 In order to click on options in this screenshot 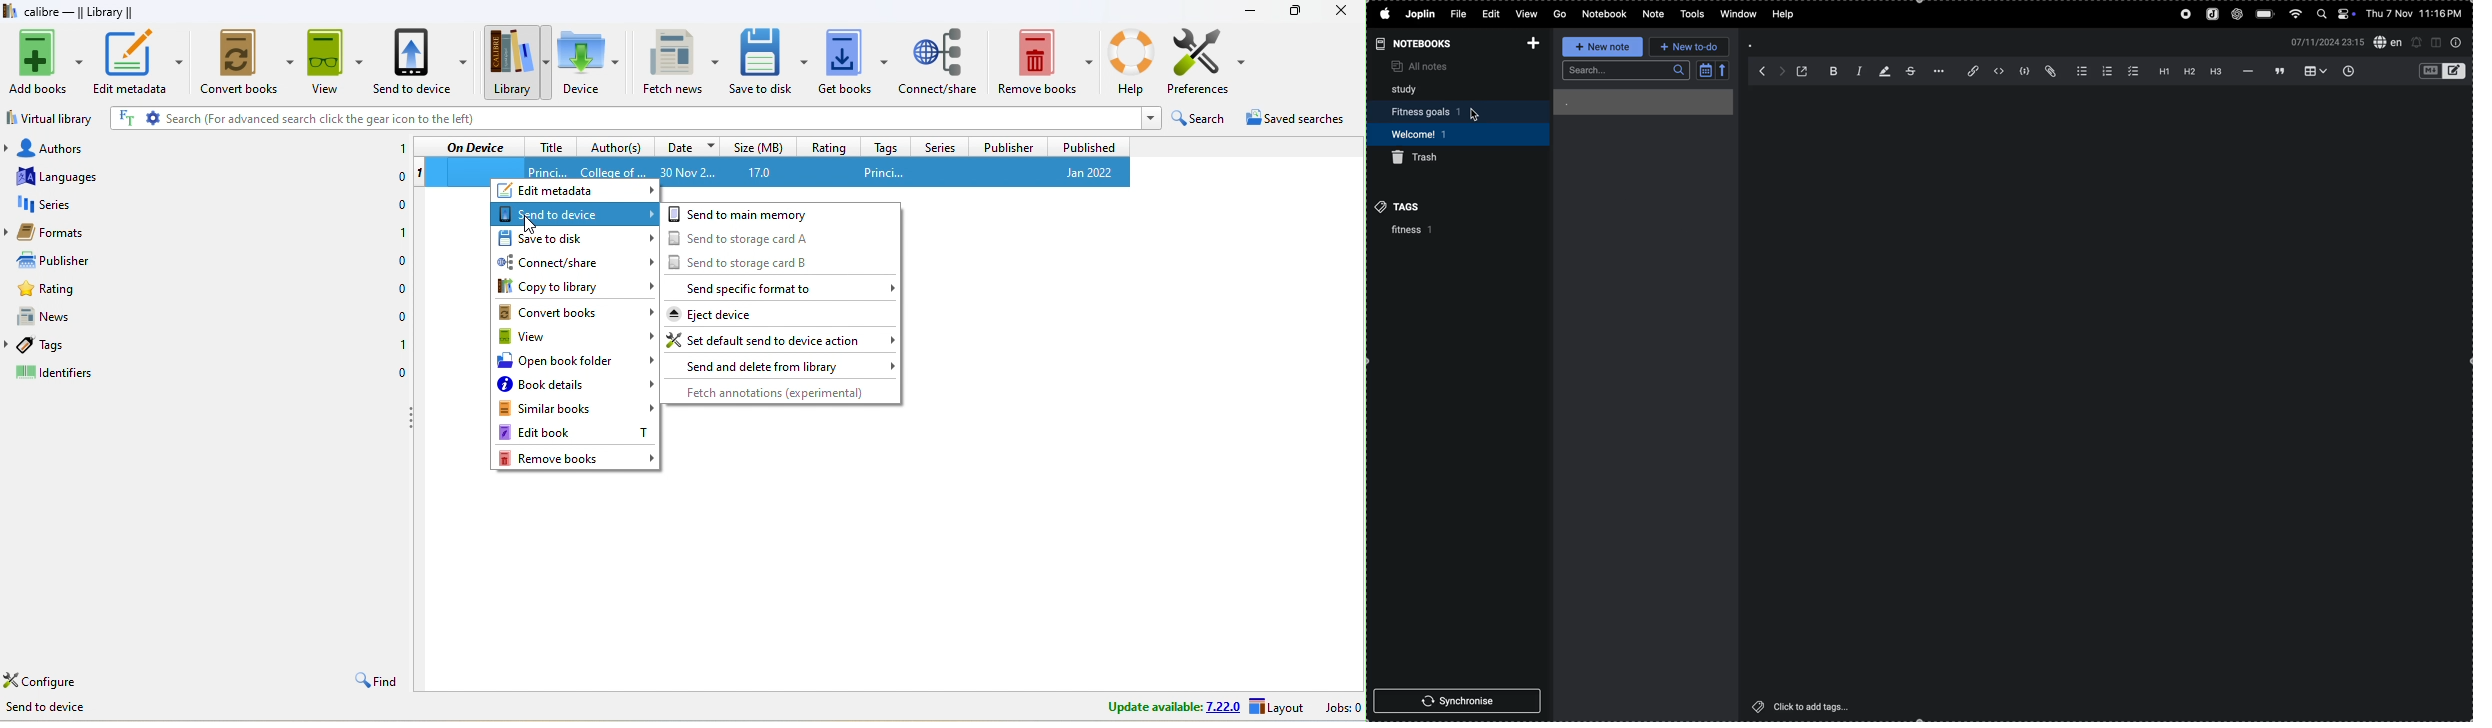, I will do `click(1936, 71)`.